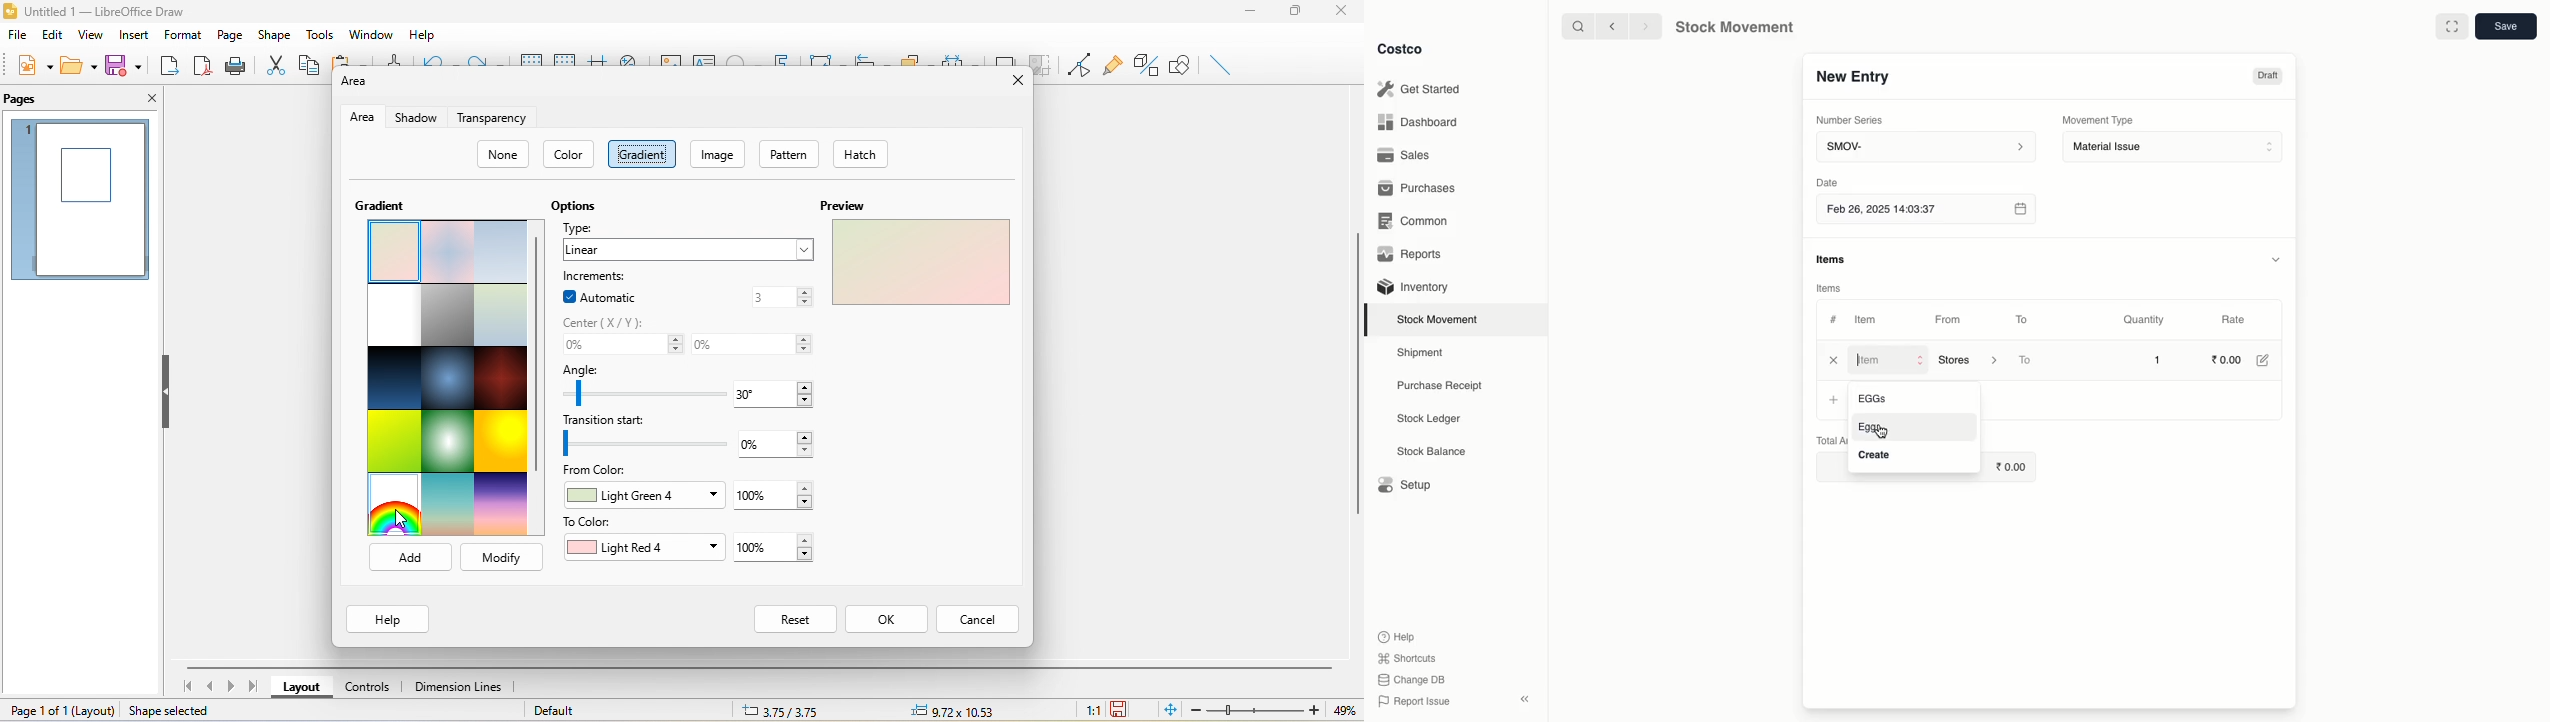 Image resolution: width=2576 pixels, height=728 pixels. Describe the element at coordinates (1876, 456) in the screenshot. I see `Create` at that location.